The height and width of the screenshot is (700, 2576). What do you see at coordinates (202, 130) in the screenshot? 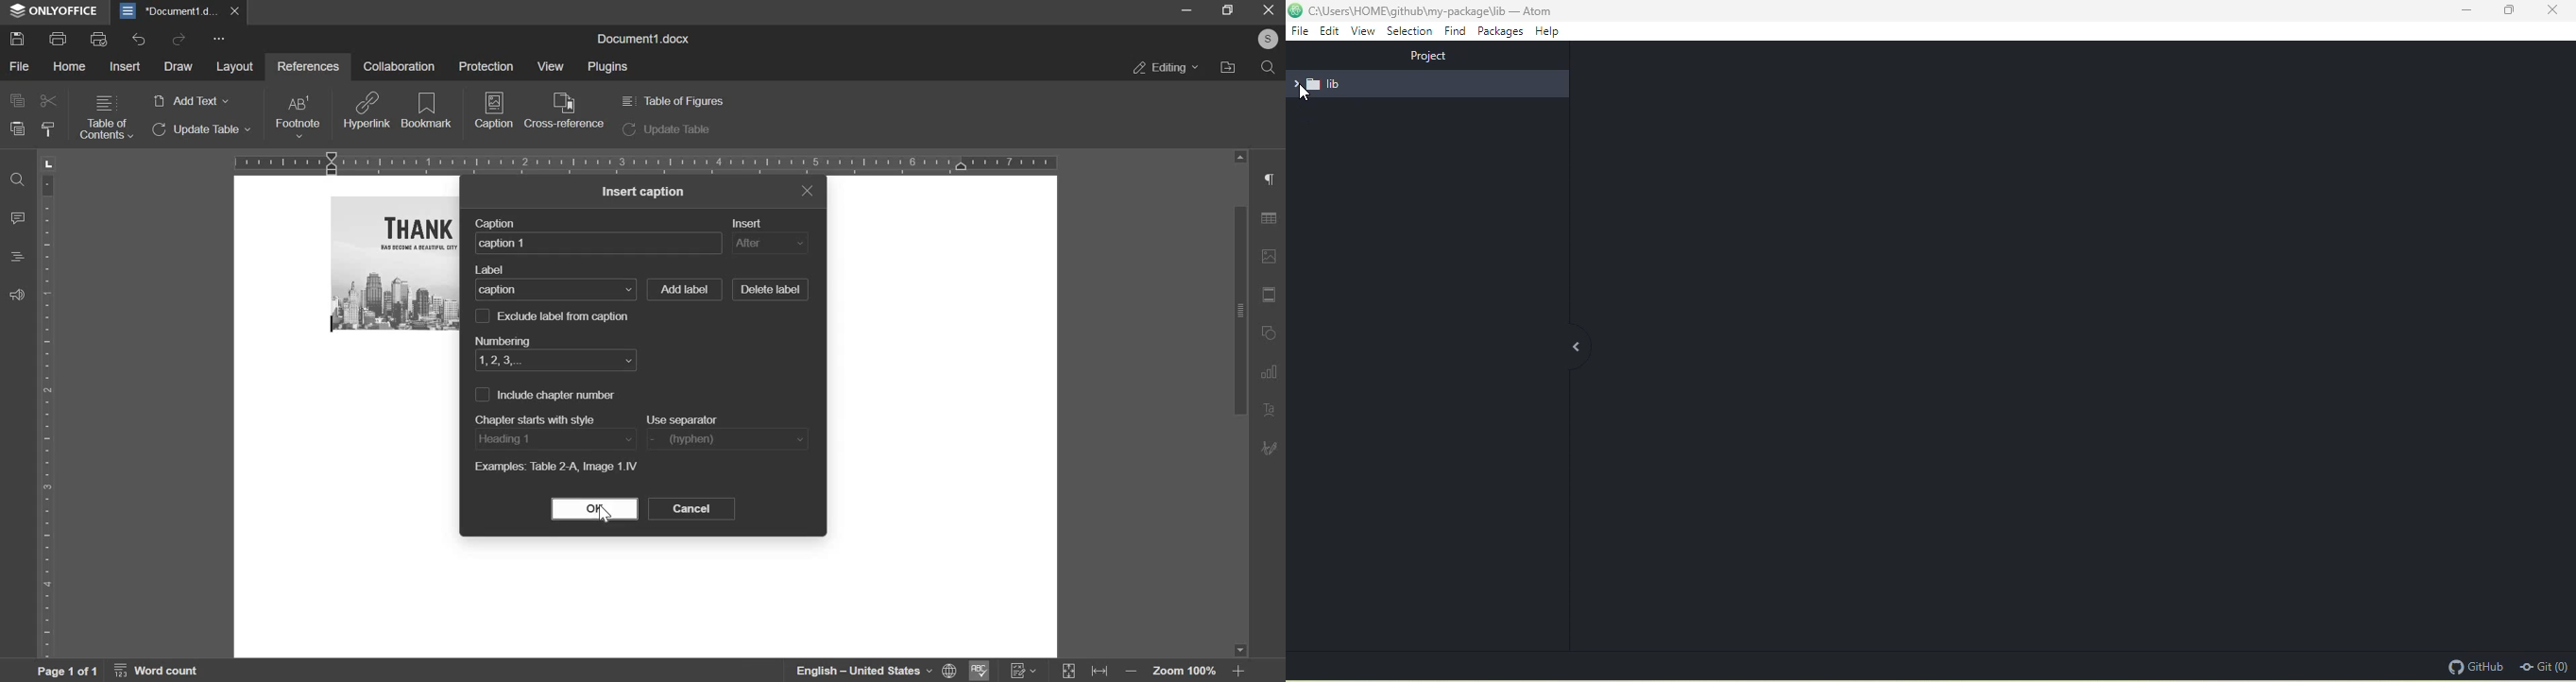
I see `update table` at bounding box center [202, 130].